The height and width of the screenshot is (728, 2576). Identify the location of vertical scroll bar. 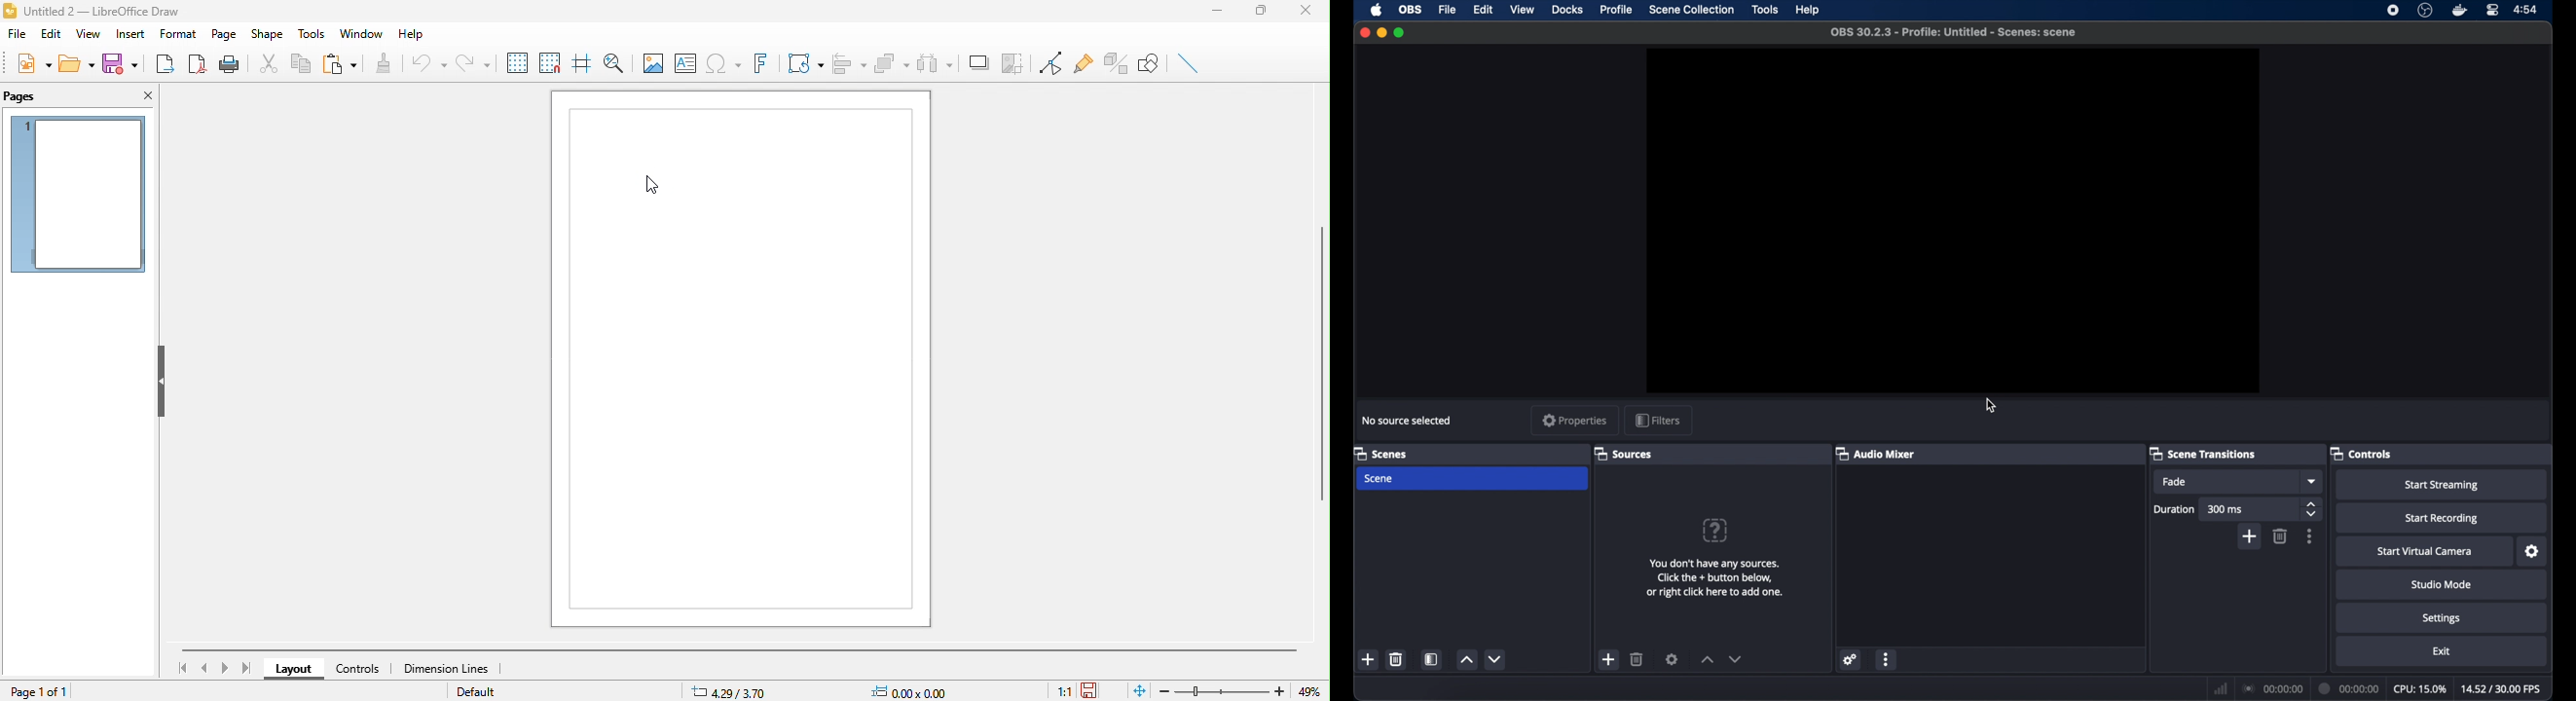
(1321, 367).